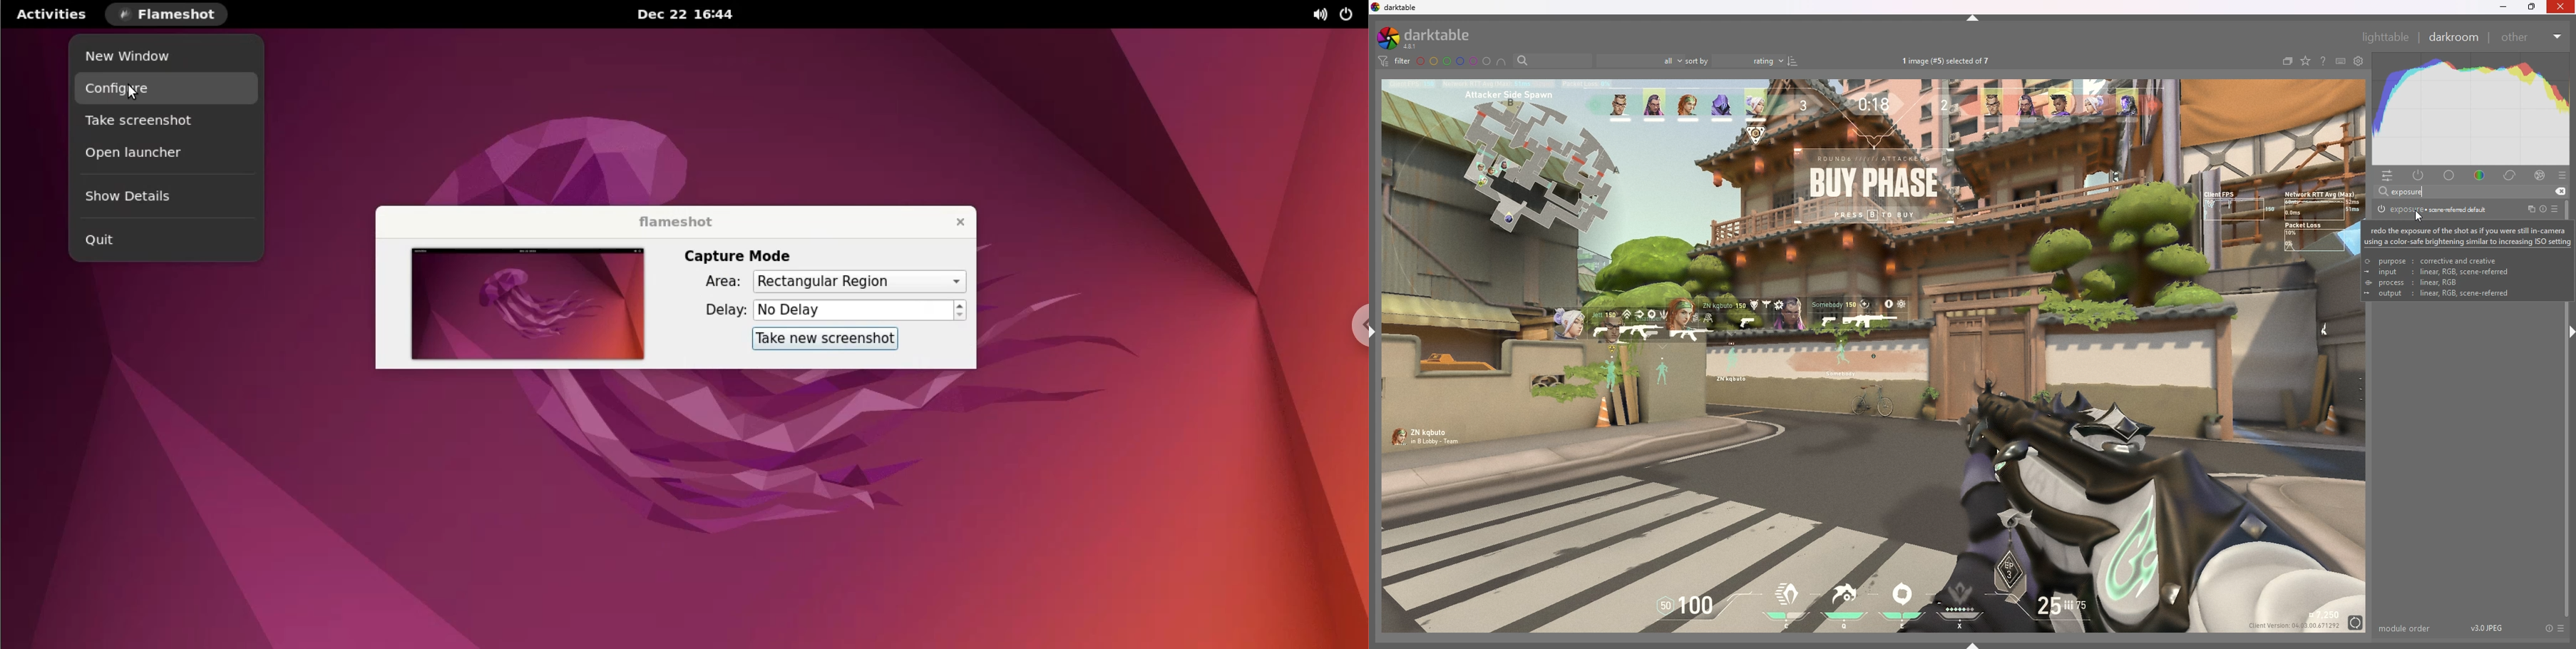 The height and width of the screenshot is (672, 2576). What do you see at coordinates (2306, 61) in the screenshot?
I see `change type of overlays` at bounding box center [2306, 61].